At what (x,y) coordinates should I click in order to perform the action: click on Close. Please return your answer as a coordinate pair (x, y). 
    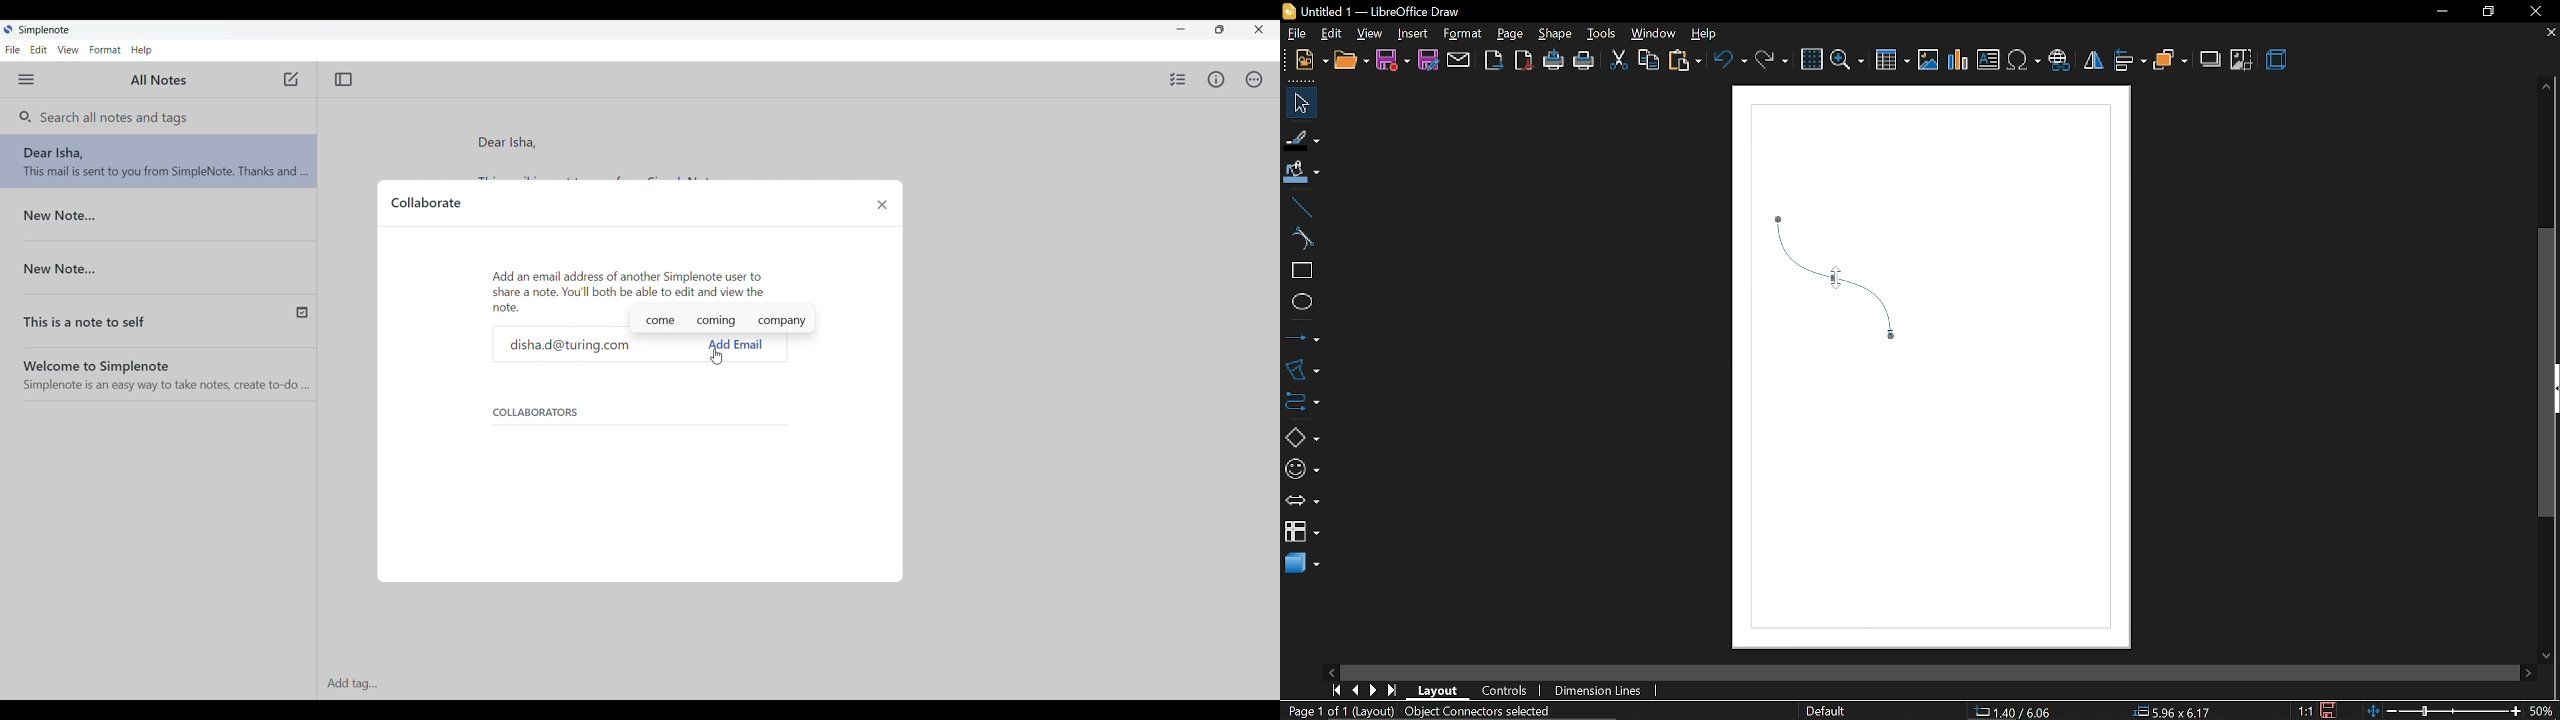
    Looking at the image, I should click on (883, 204).